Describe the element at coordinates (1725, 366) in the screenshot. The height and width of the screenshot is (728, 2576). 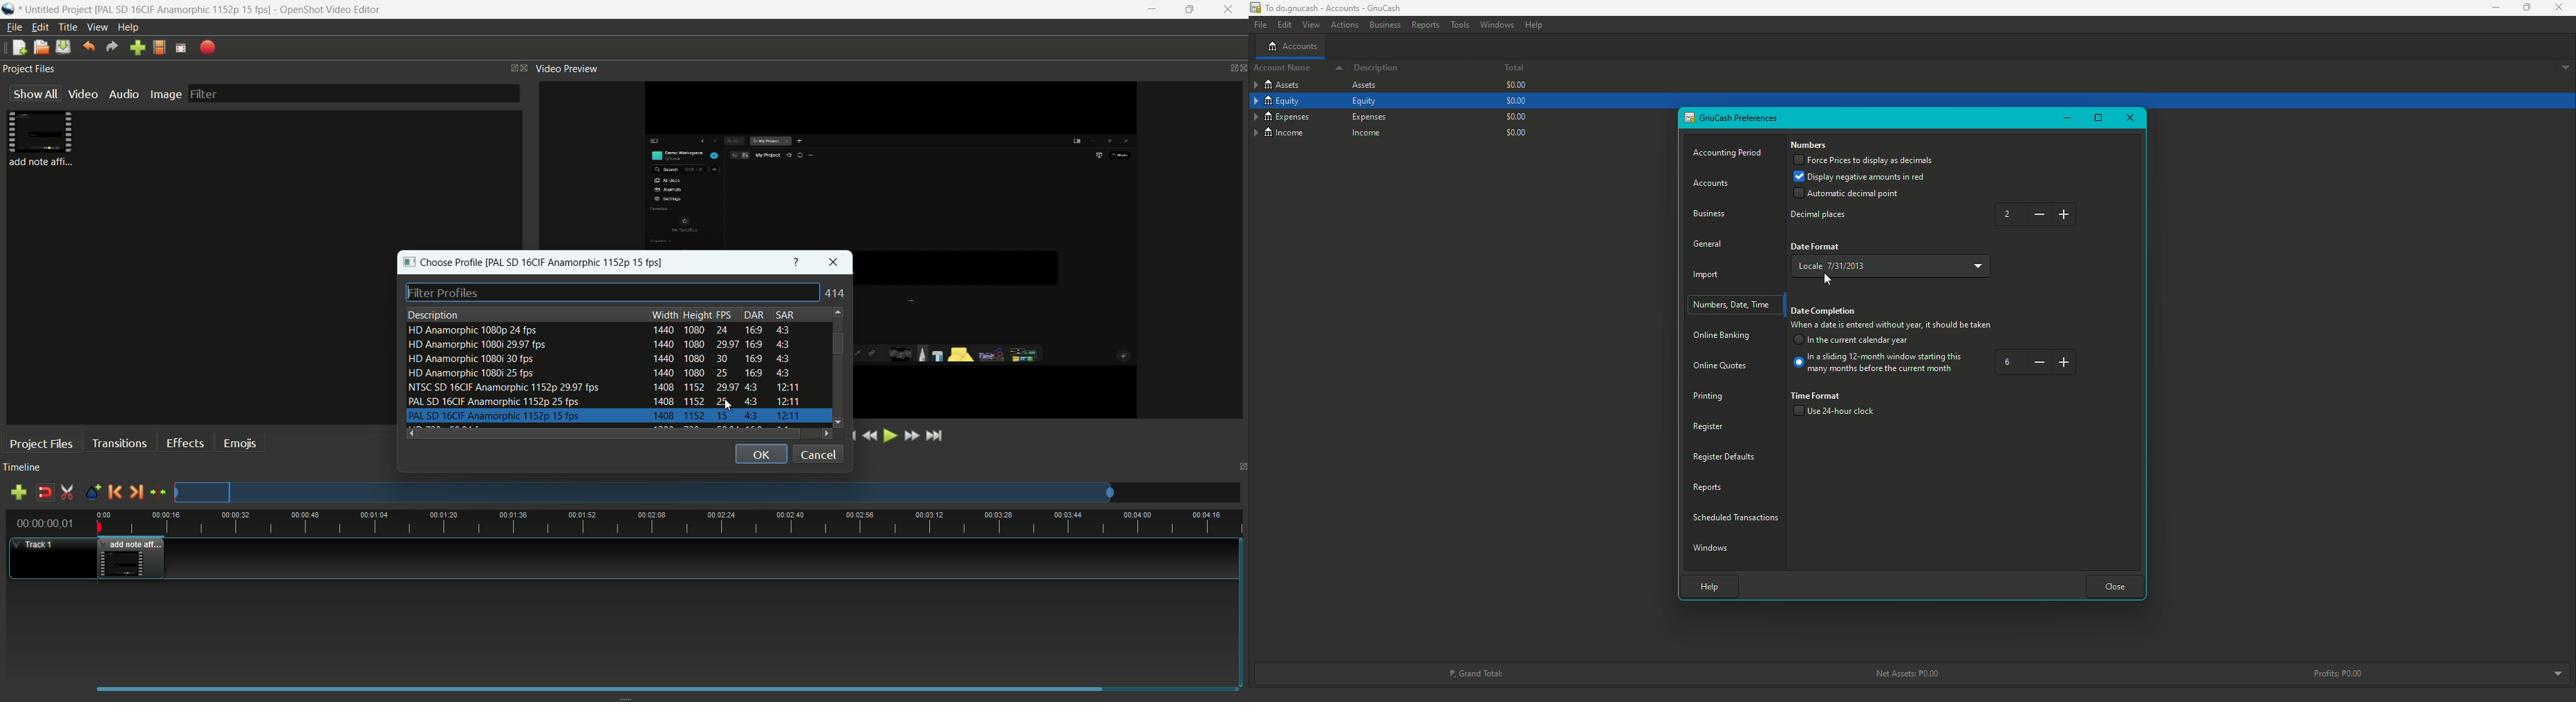
I see `Online Quotes` at that location.